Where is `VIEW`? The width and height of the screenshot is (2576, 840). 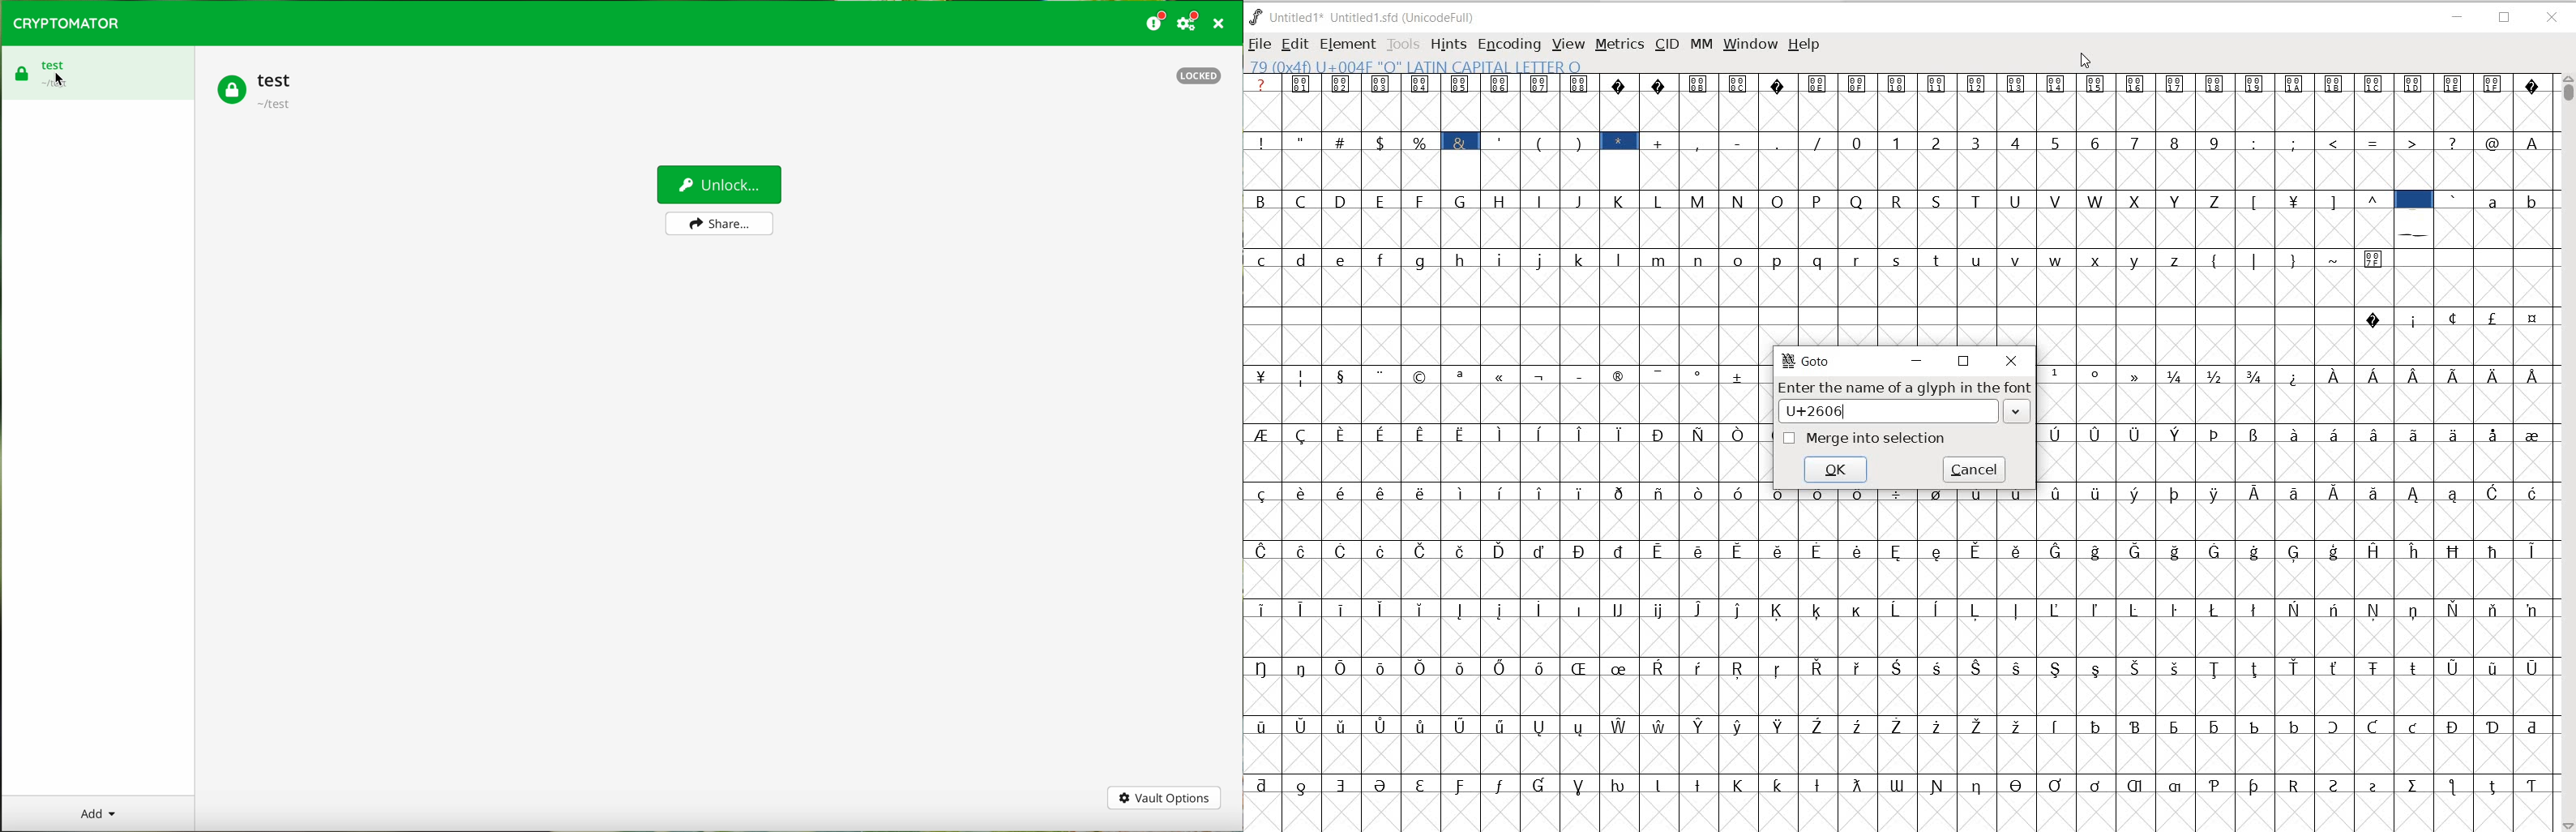 VIEW is located at coordinates (1567, 45).